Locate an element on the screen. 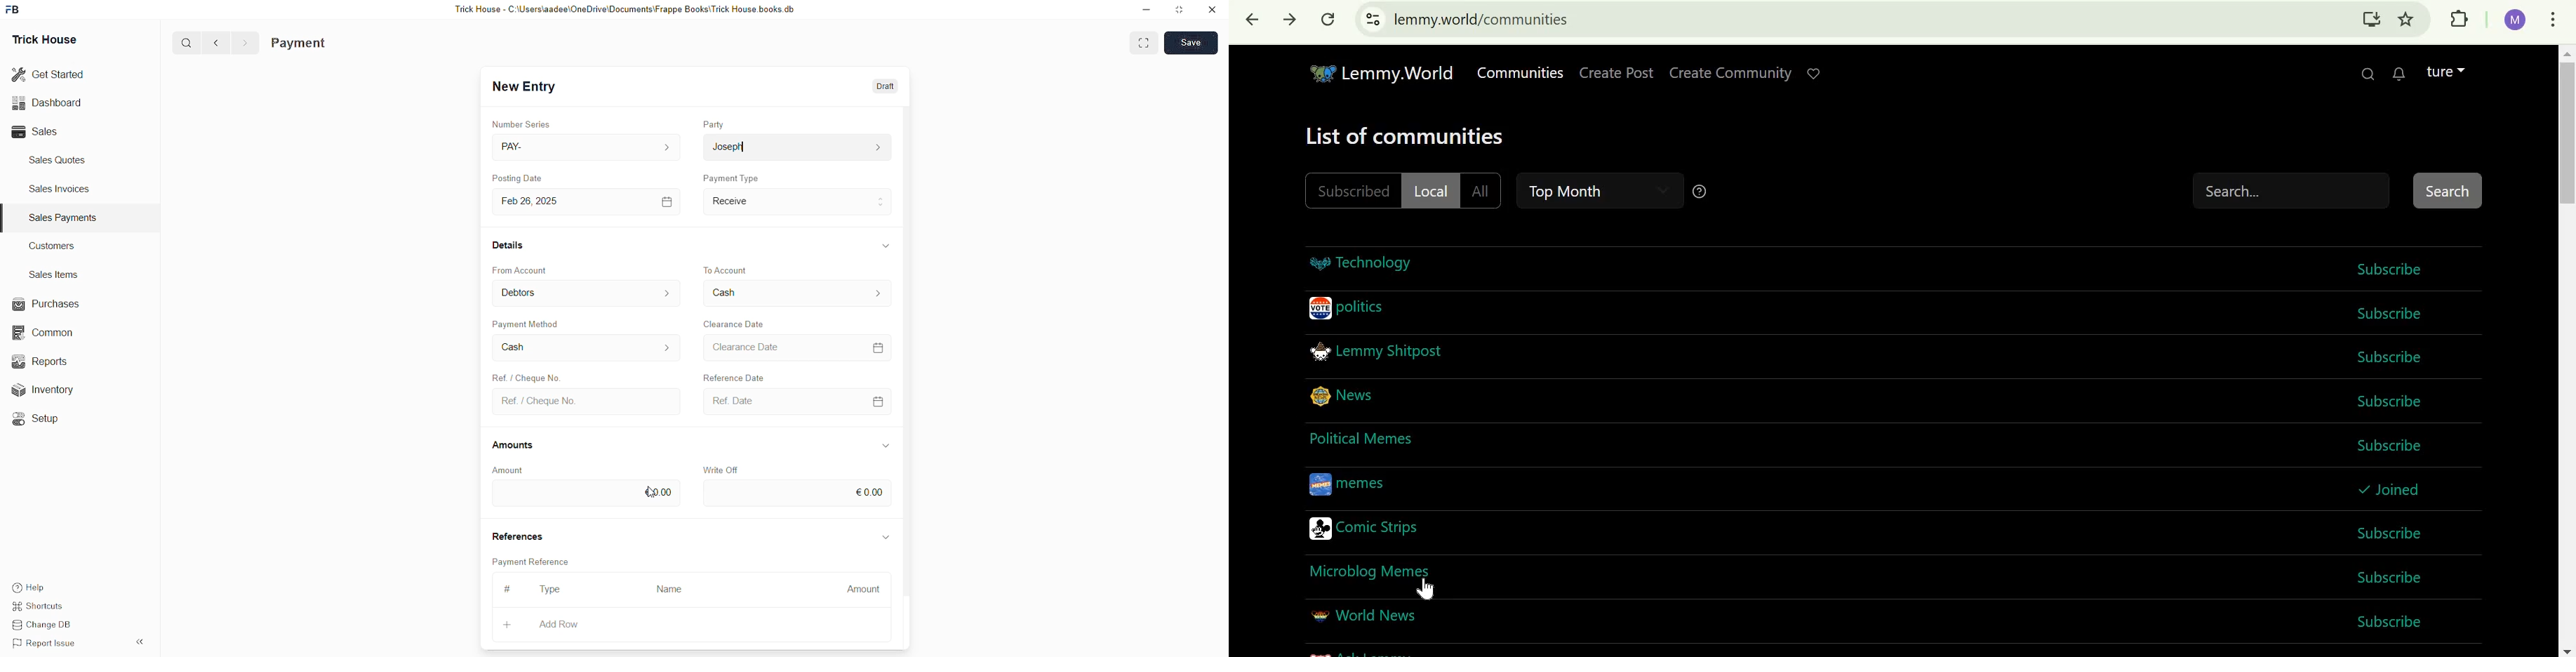 The image size is (2576, 672). Details is located at coordinates (510, 245).